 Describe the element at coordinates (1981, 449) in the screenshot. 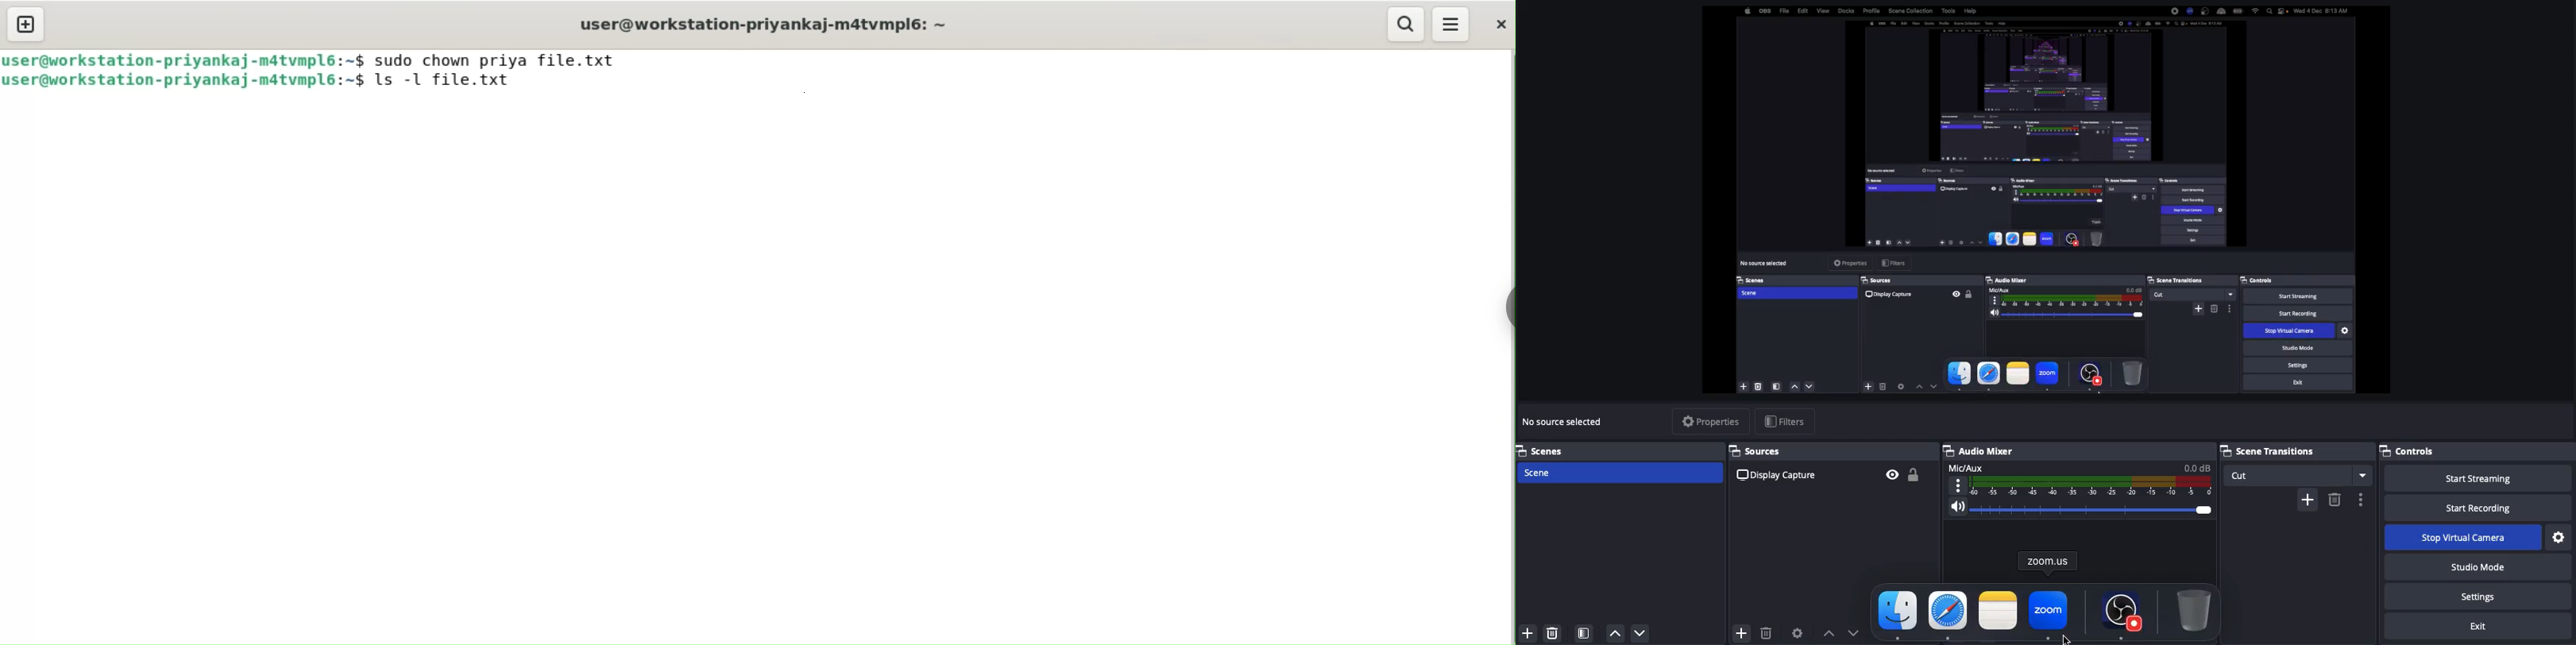

I see `Audio mixer` at that location.